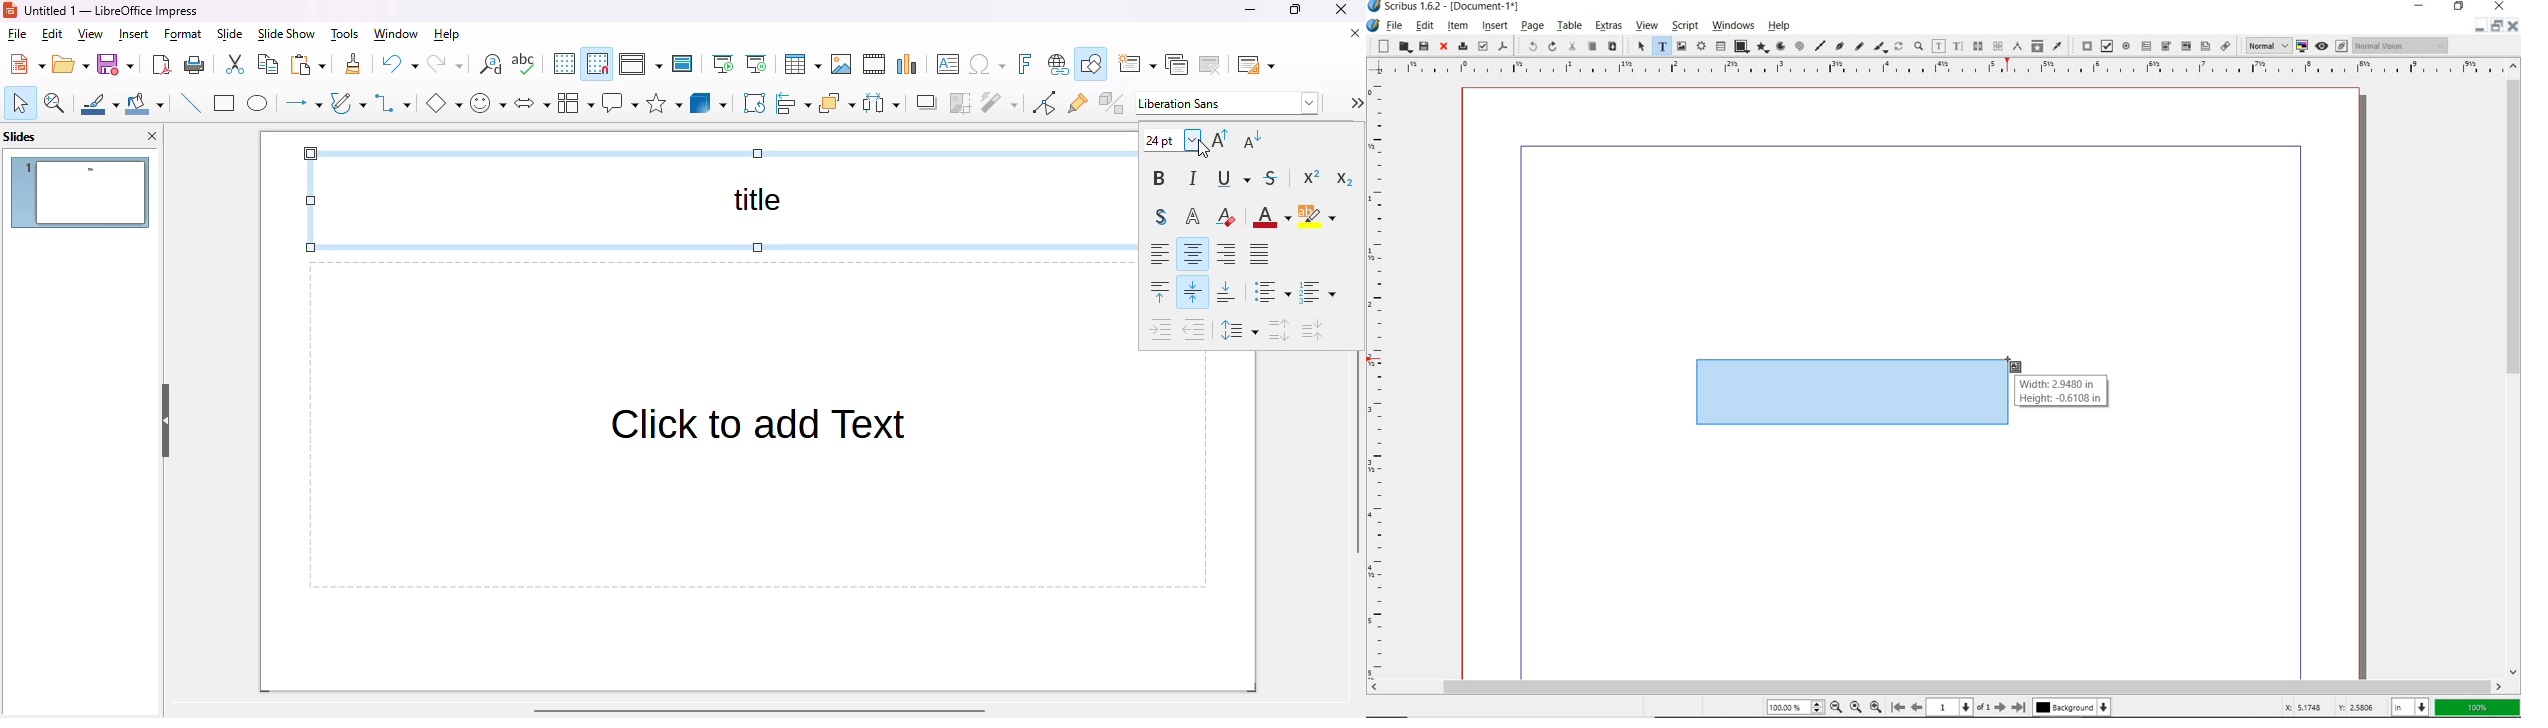 This screenshot has width=2548, height=728. I want to click on logo, so click(10, 11).